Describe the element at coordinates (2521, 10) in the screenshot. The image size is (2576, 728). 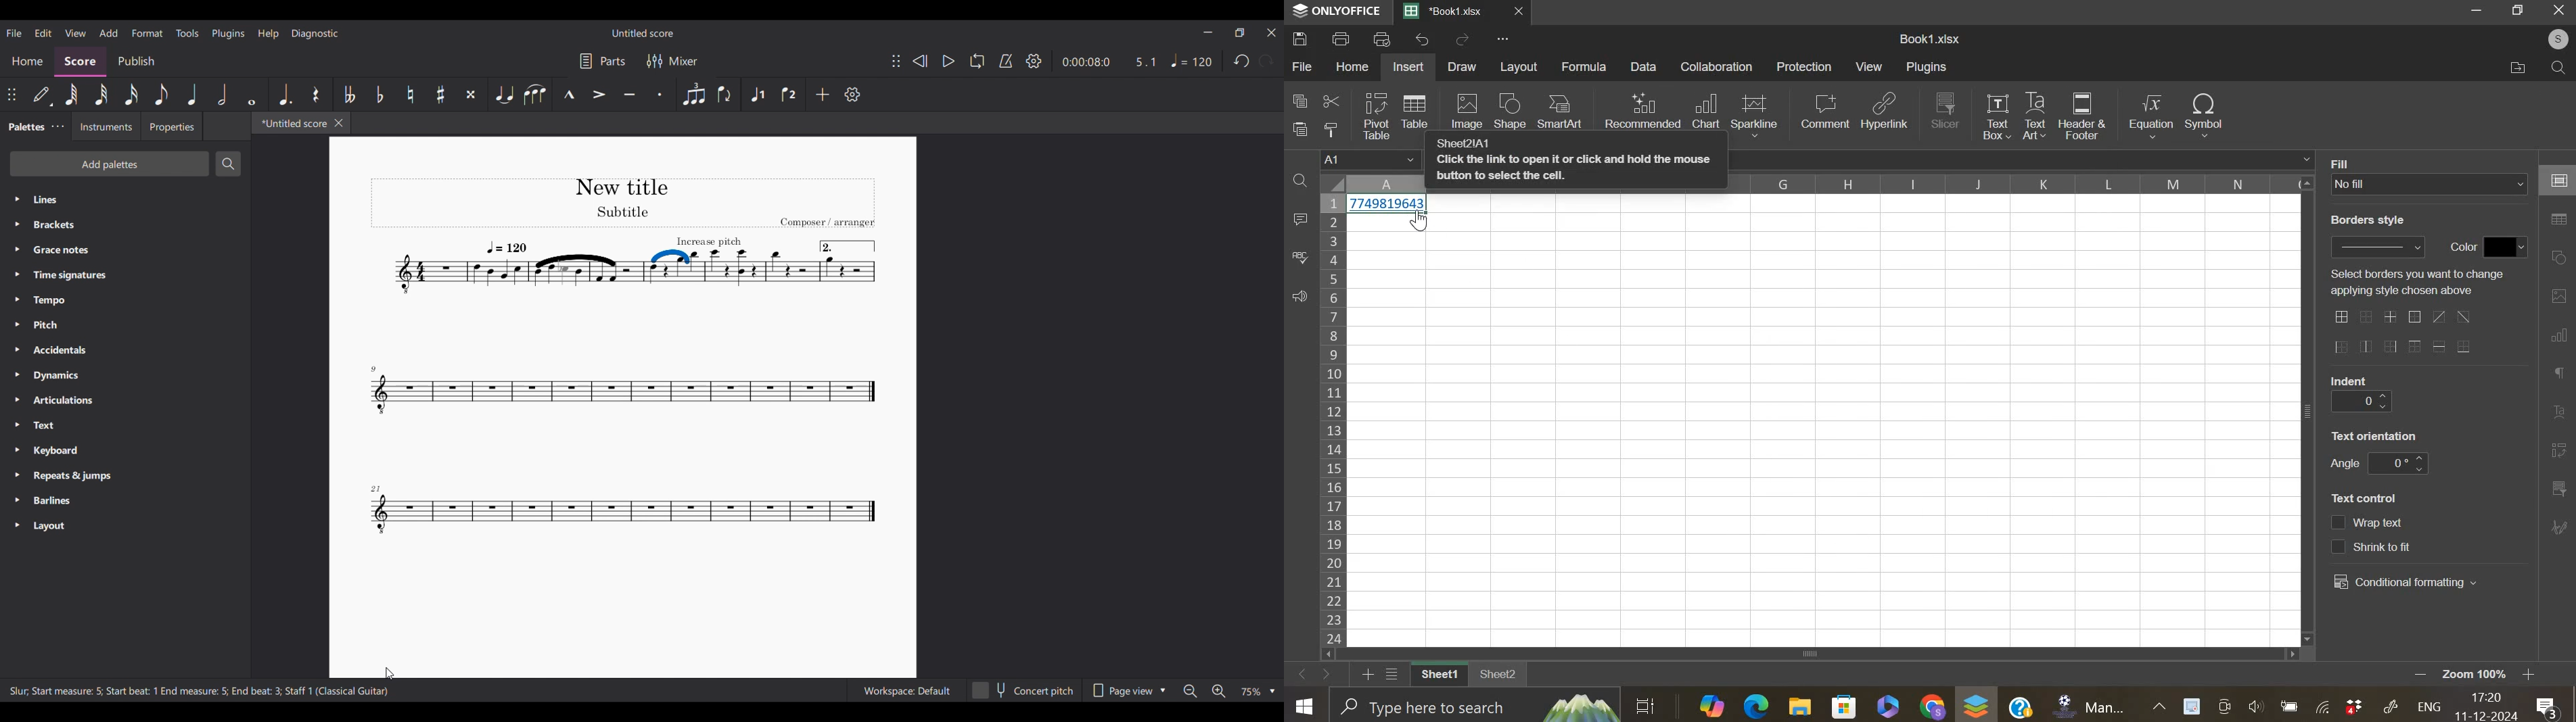
I see `Maximize` at that location.